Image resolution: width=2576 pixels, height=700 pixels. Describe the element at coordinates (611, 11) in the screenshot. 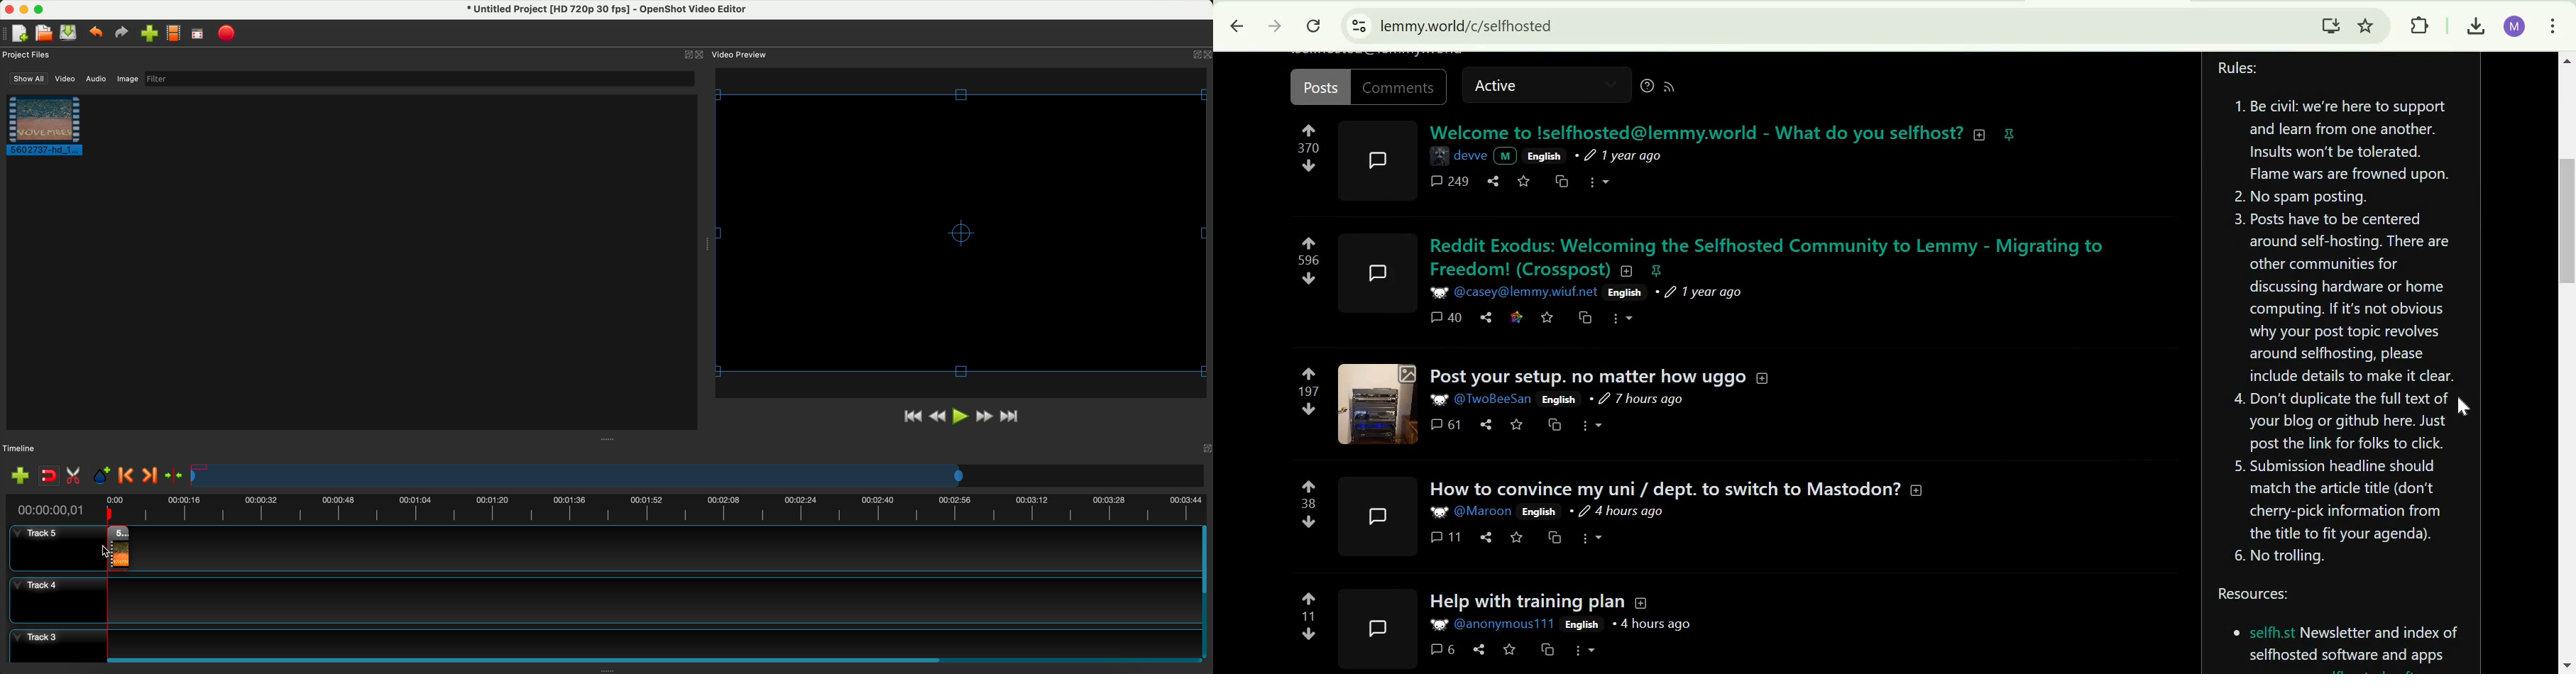

I see `file name` at that location.